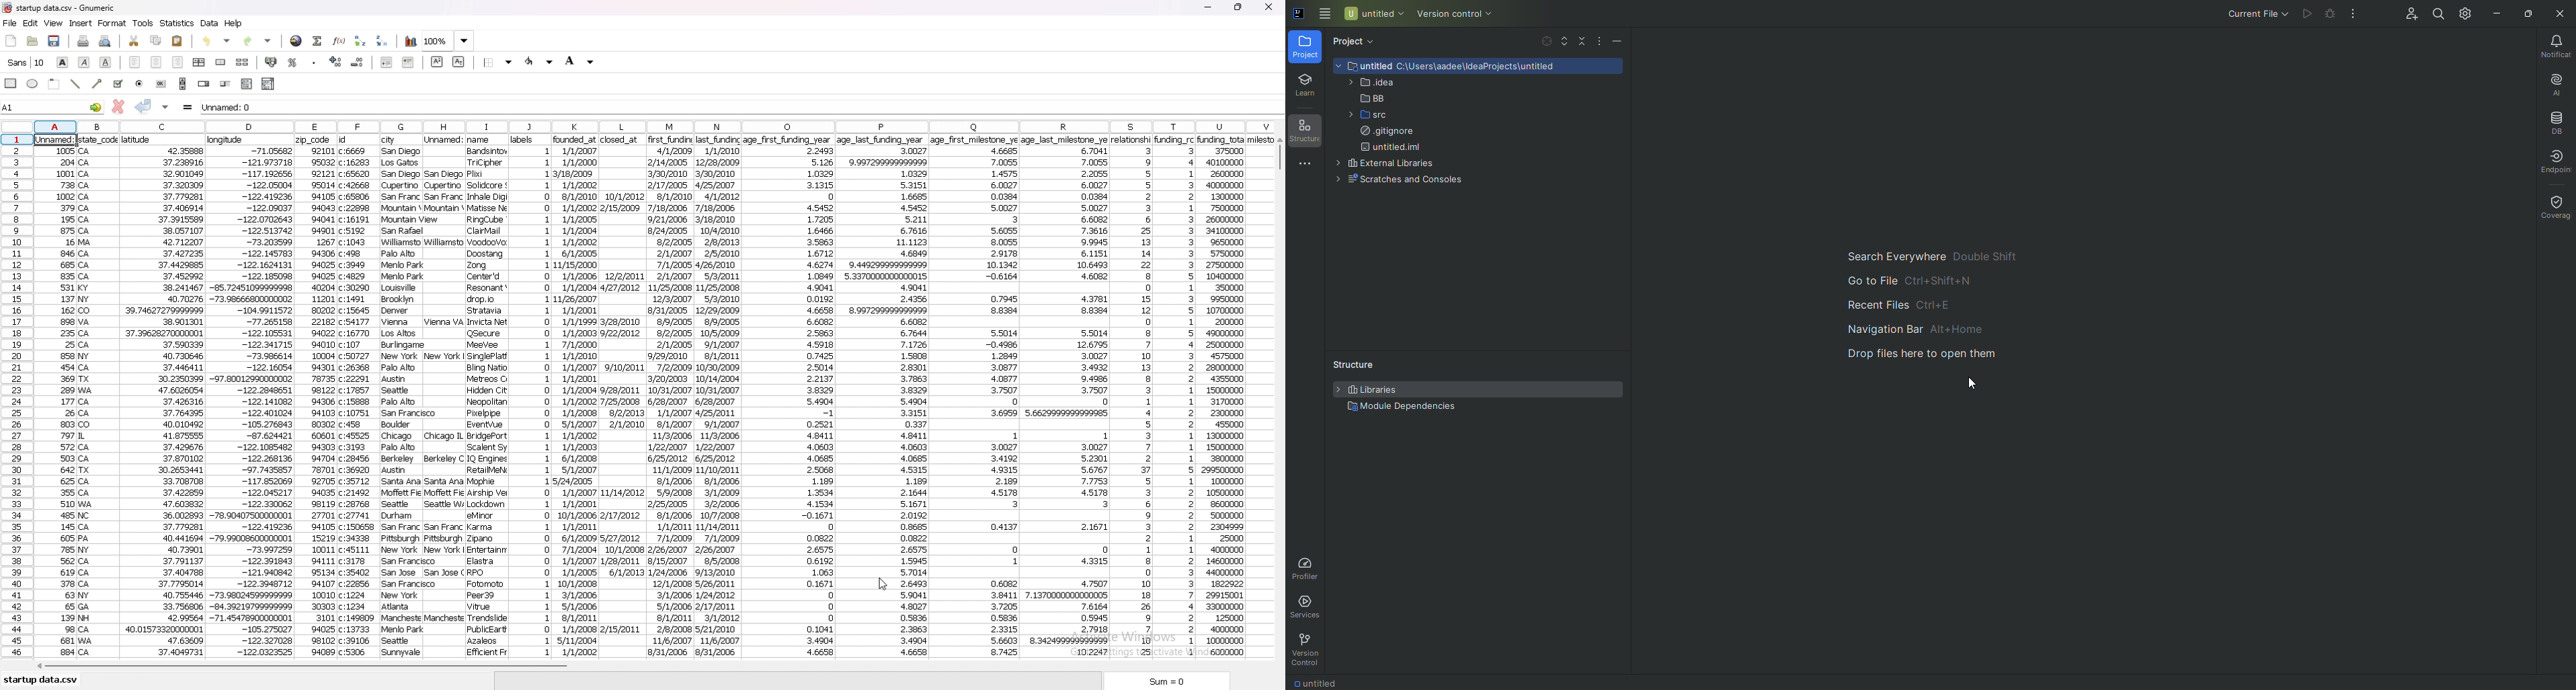  I want to click on line, so click(77, 83).